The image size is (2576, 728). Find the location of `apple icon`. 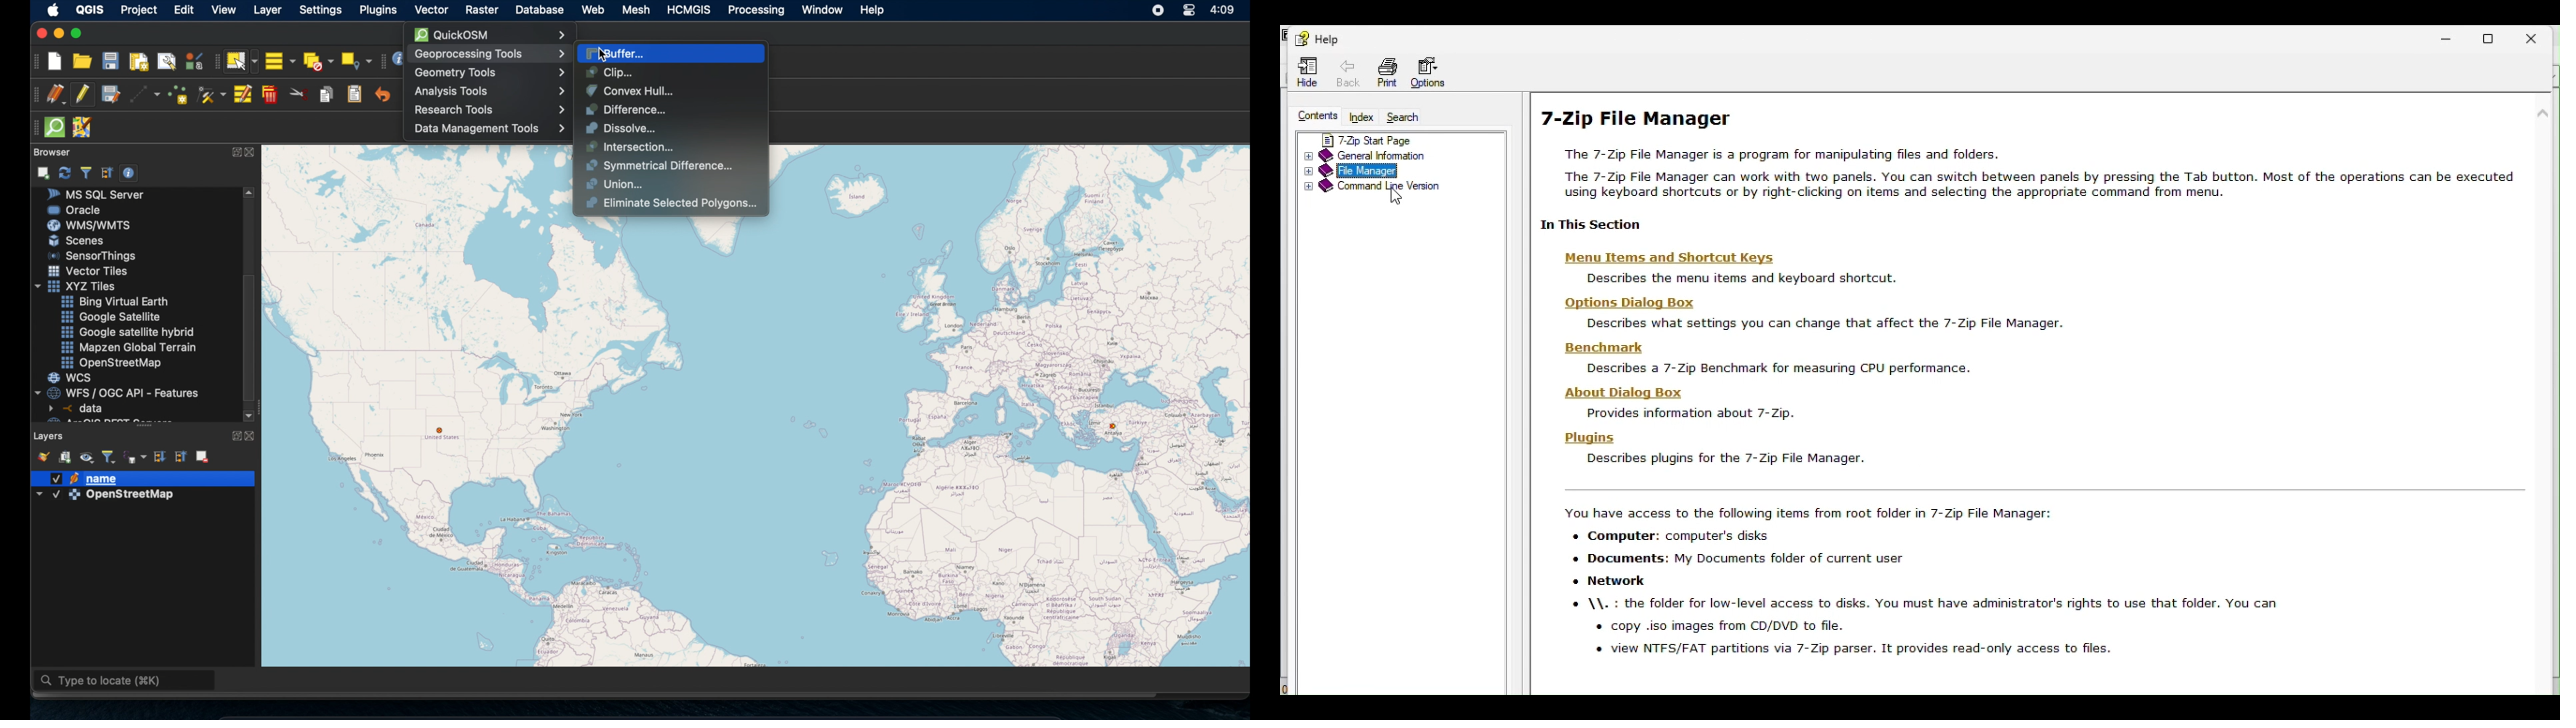

apple icon is located at coordinates (51, 9).